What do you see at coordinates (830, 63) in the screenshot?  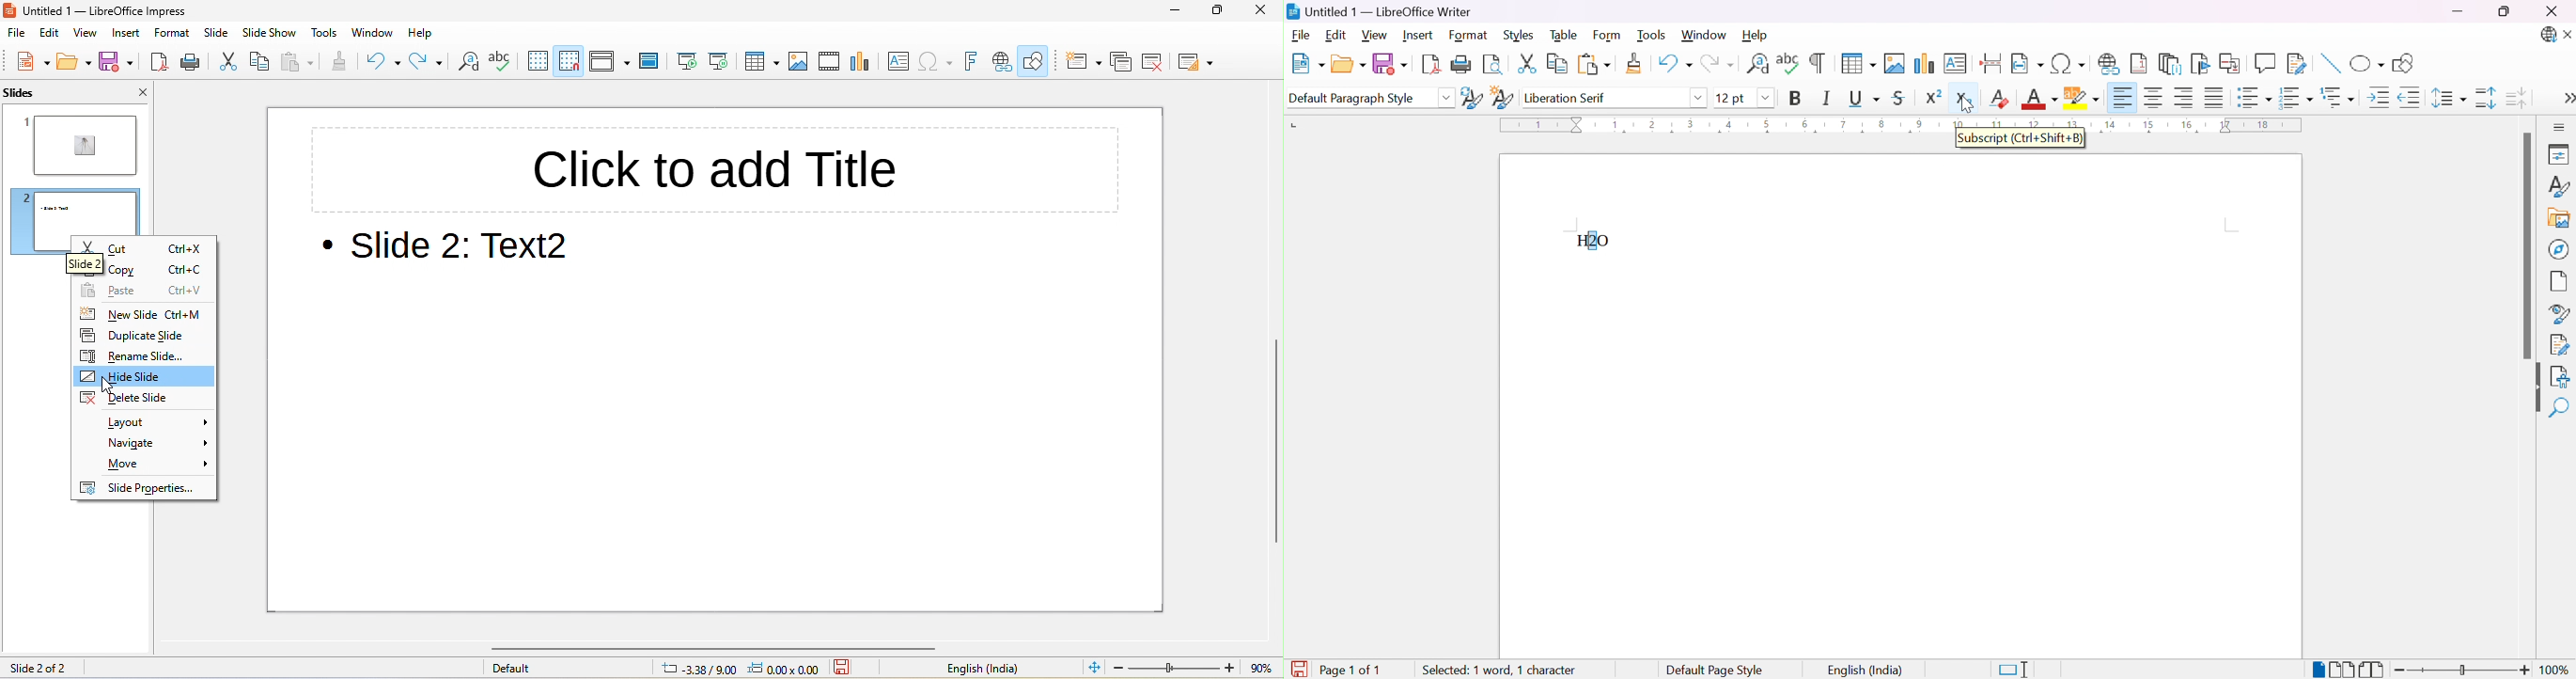 I see `video` at bounding box center [830, 63].